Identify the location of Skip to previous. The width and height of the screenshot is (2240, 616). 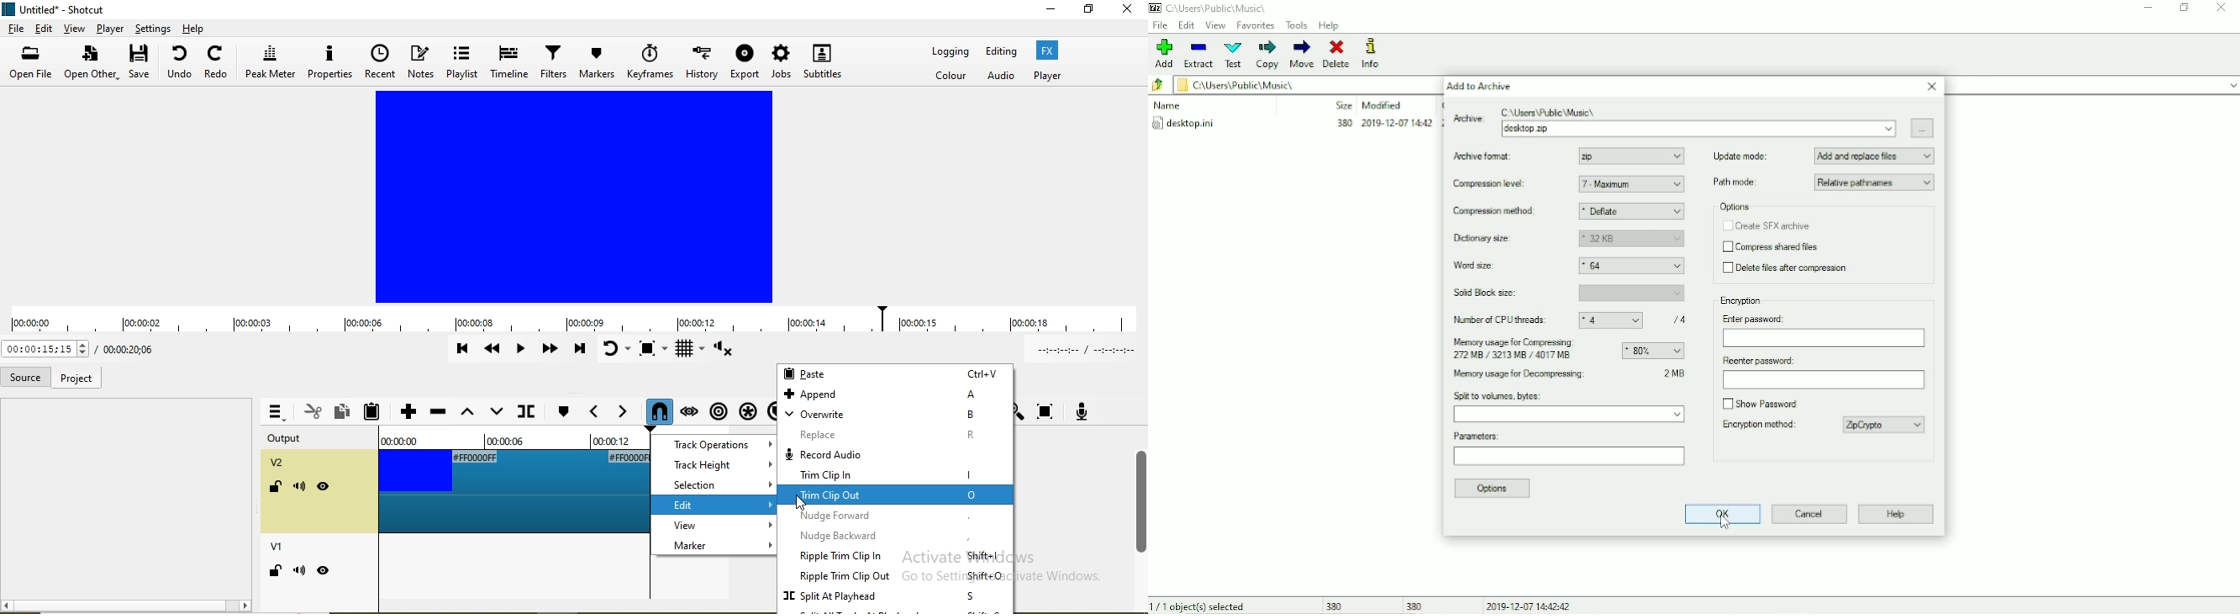
(463, 349).